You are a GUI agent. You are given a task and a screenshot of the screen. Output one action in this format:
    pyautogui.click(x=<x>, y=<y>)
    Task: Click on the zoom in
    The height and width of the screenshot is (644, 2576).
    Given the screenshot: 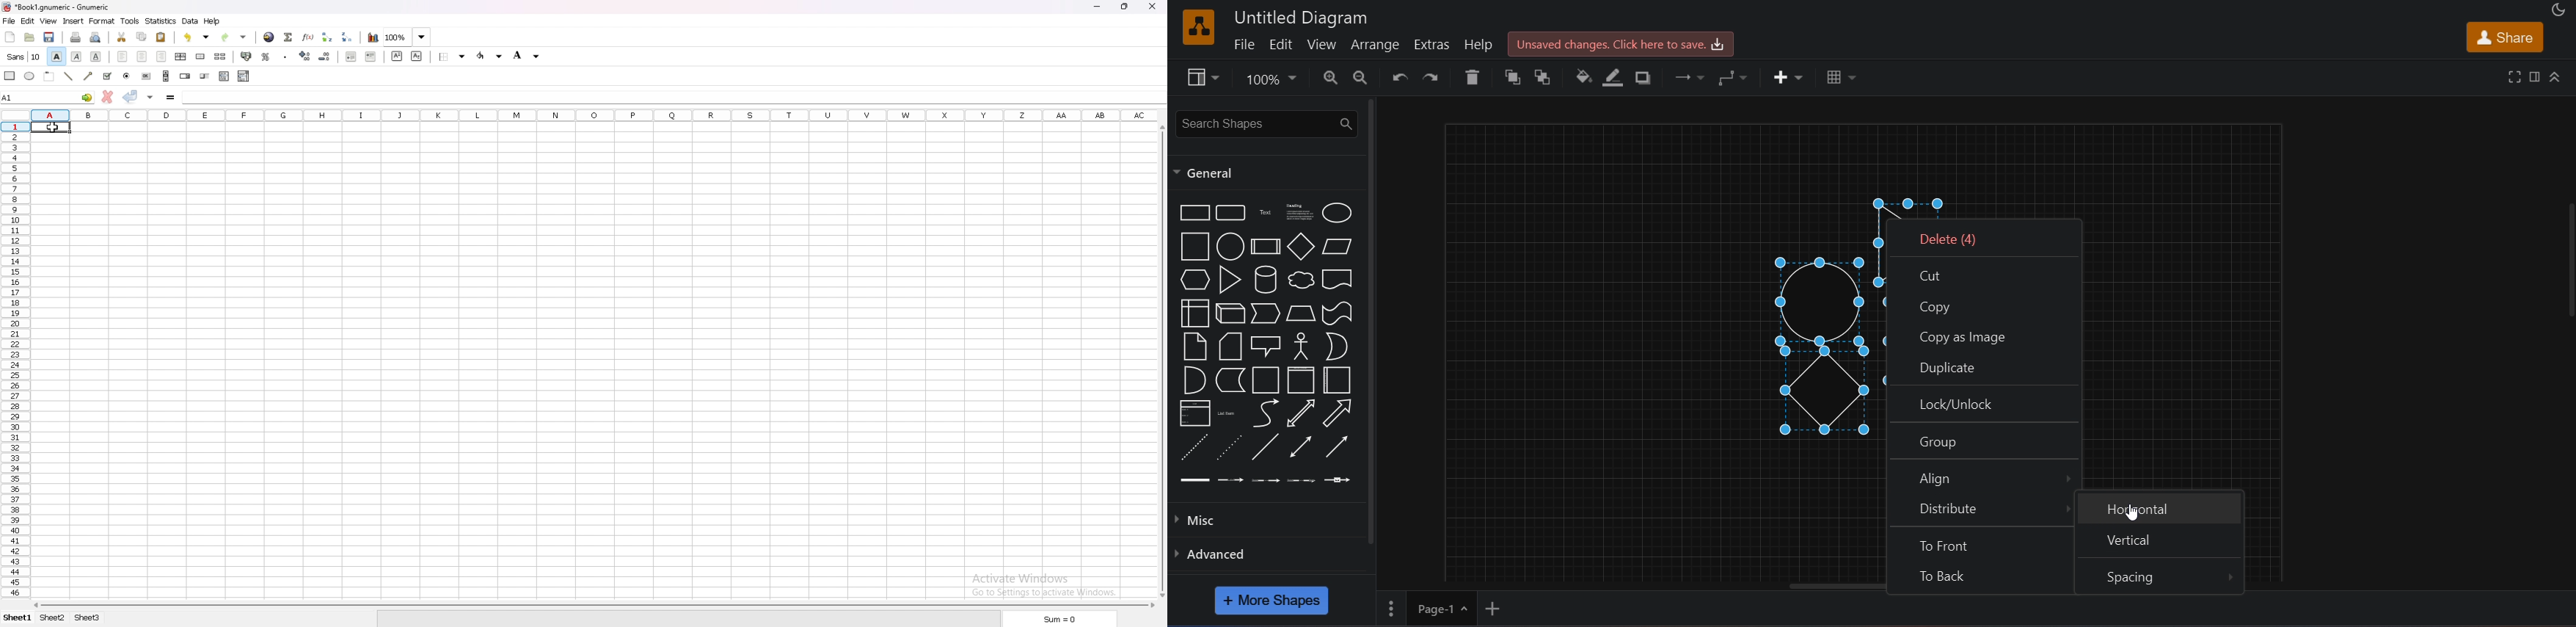 What is the action you would take?
    pyautogui.click(x=1332, y=77)
    